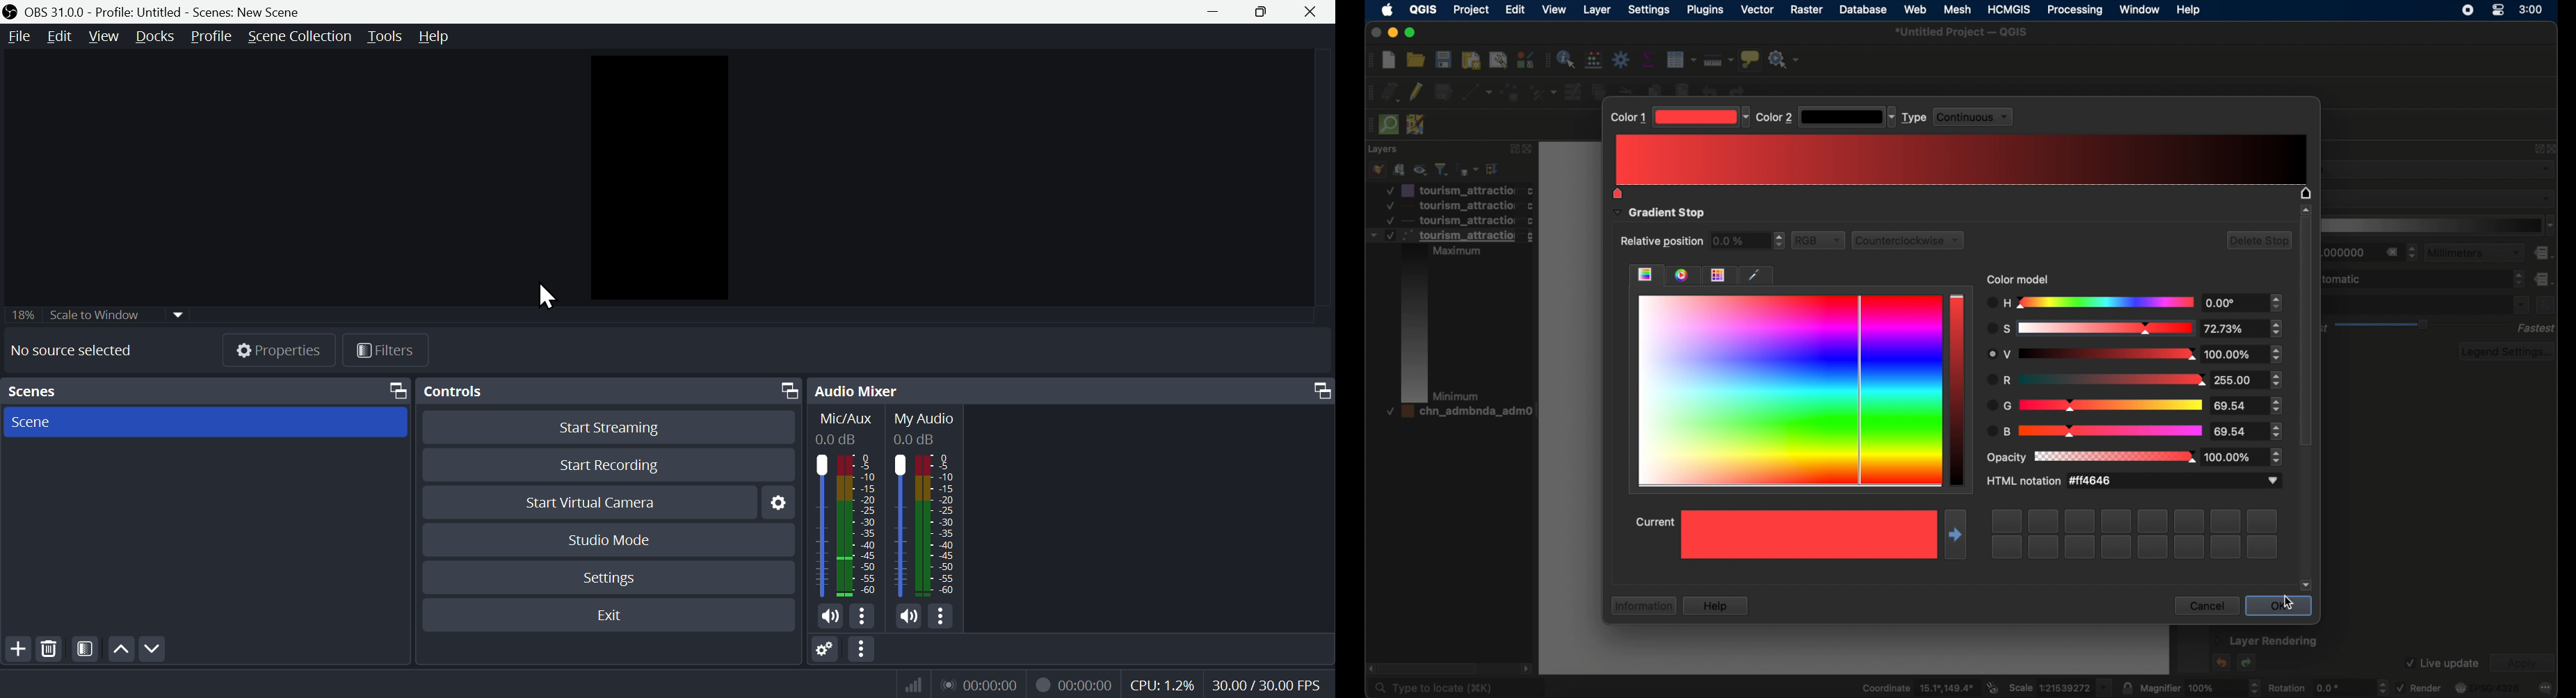 The height and width of the screenshot is (700, 2576). Describe the element at coordinates (1213, 11) in the screenshot. I see `Minimize` at that location.